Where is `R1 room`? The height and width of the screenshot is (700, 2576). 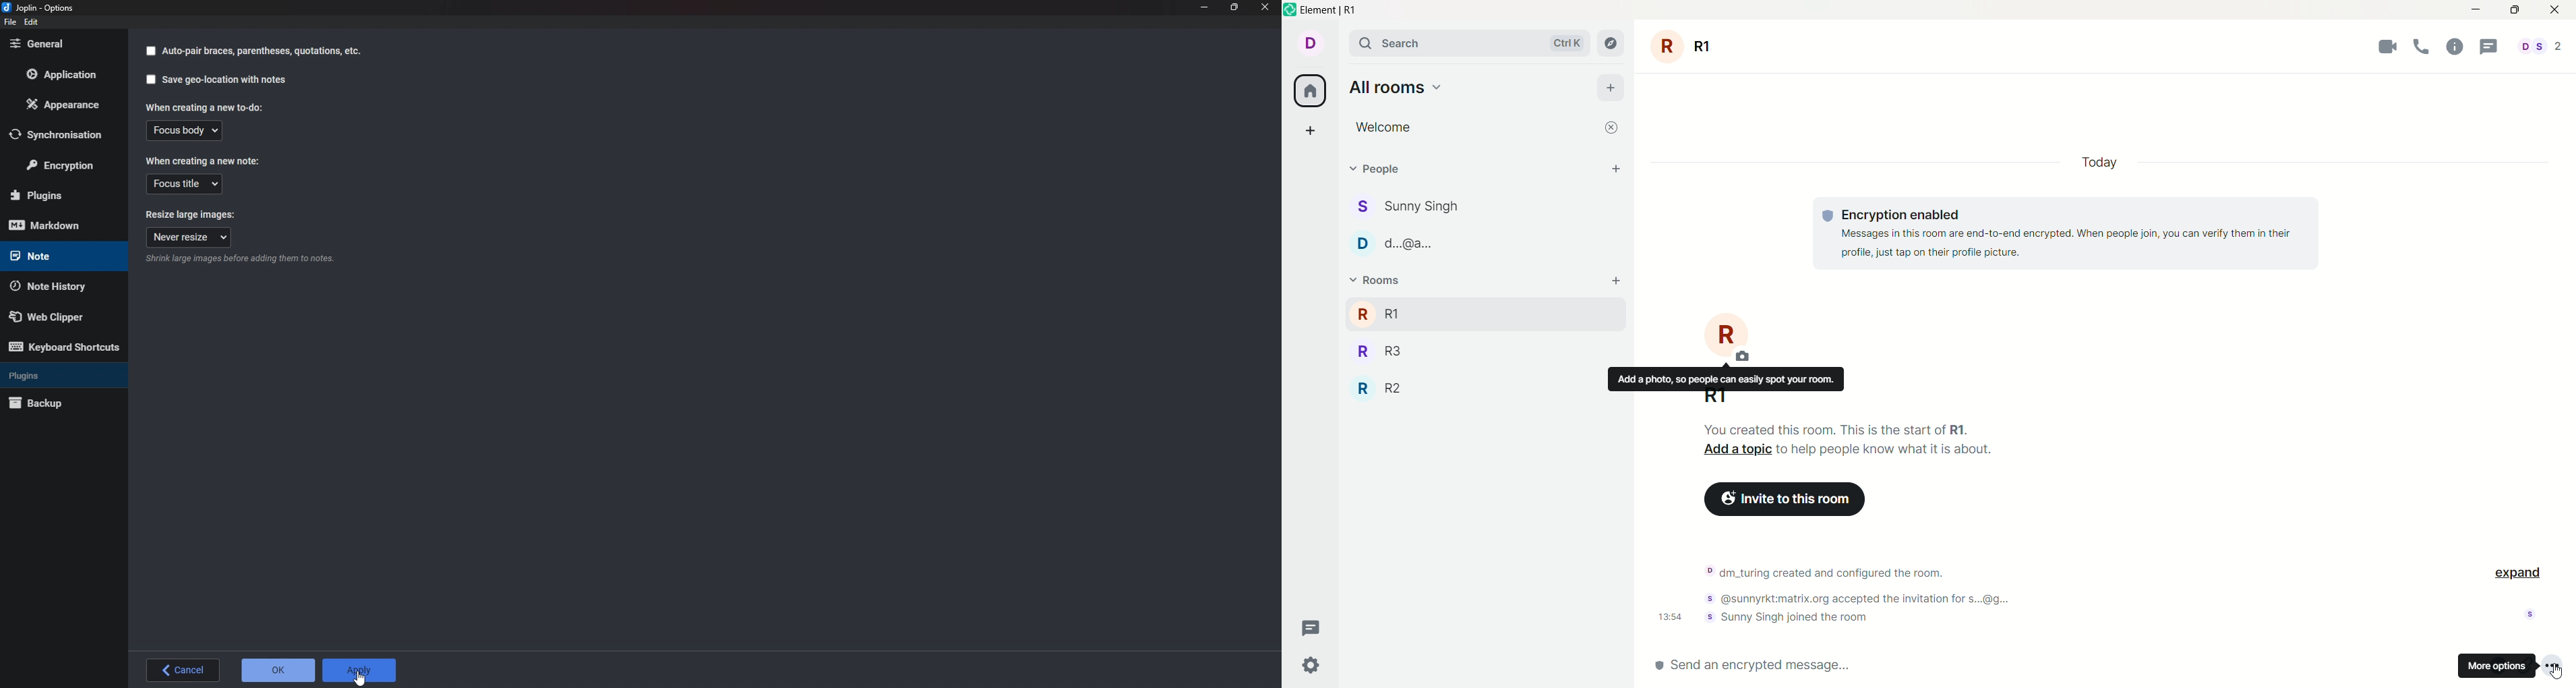
R1 room is located at coordinates (1464, 314).